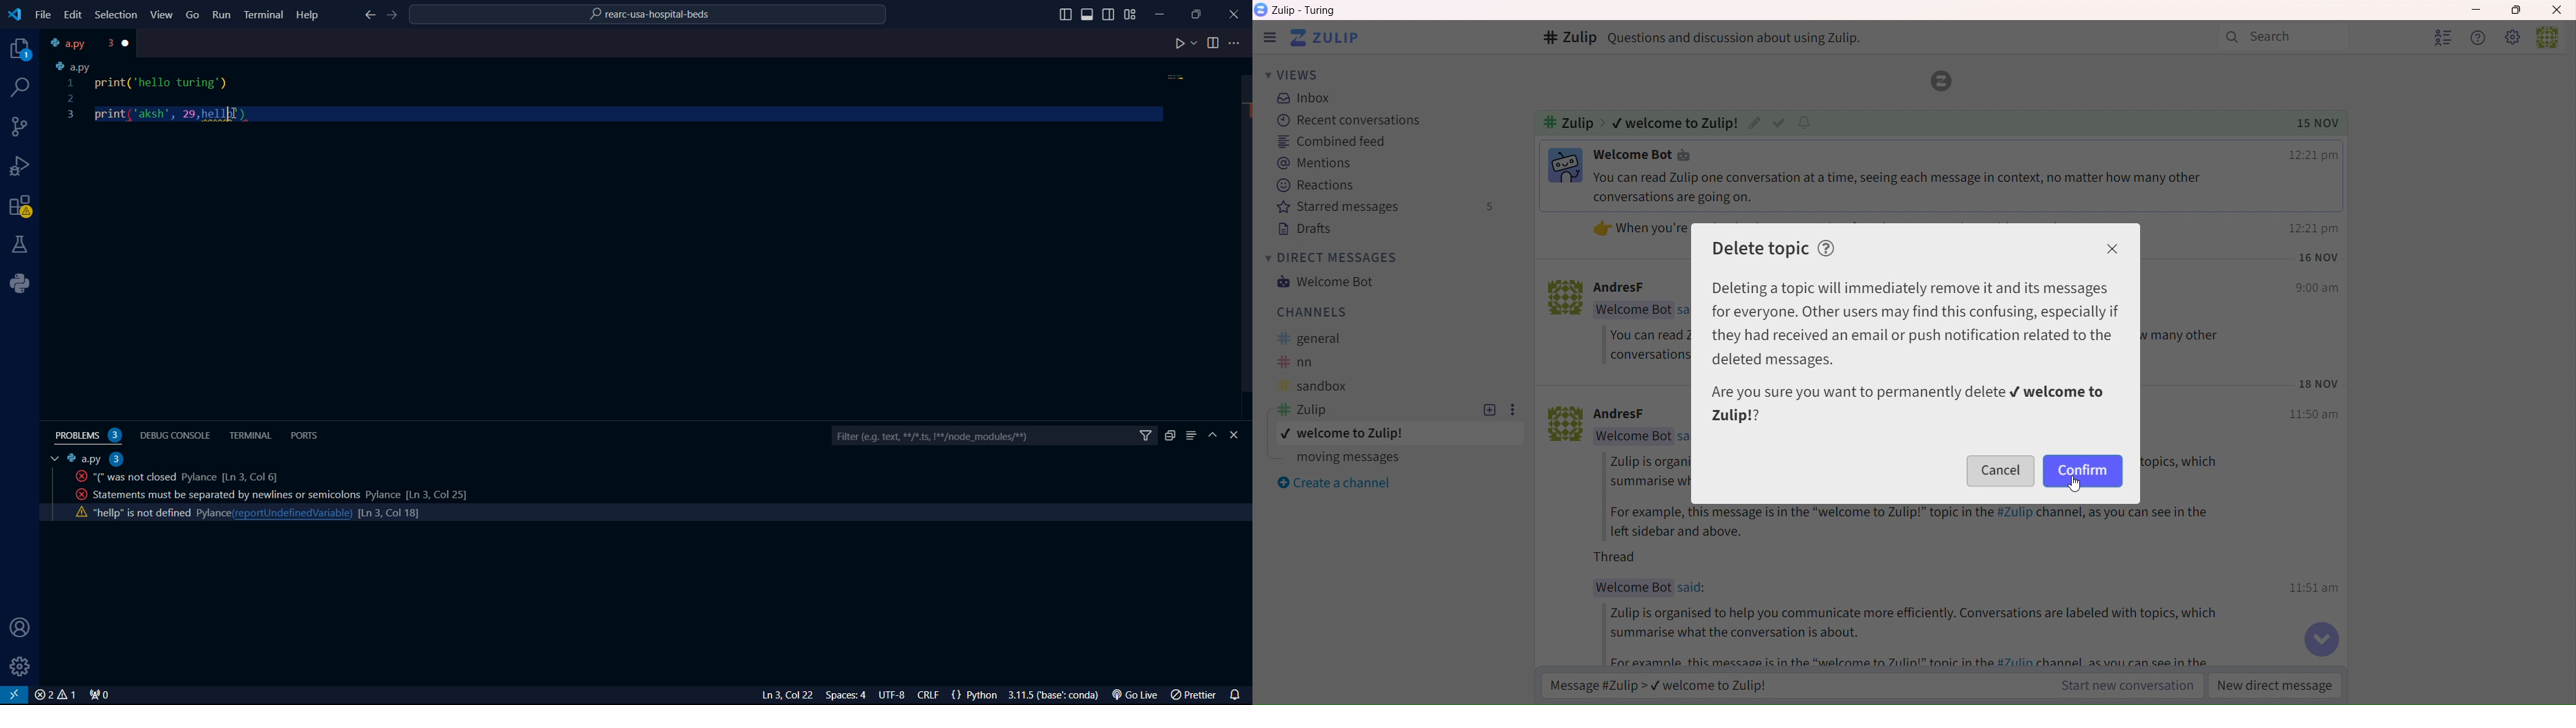 This screenshot has height=728, width=2576. What do you see at coordinates (1919, 523) in the screenshot?
I see `Text` at bounding box center [1919, 523].